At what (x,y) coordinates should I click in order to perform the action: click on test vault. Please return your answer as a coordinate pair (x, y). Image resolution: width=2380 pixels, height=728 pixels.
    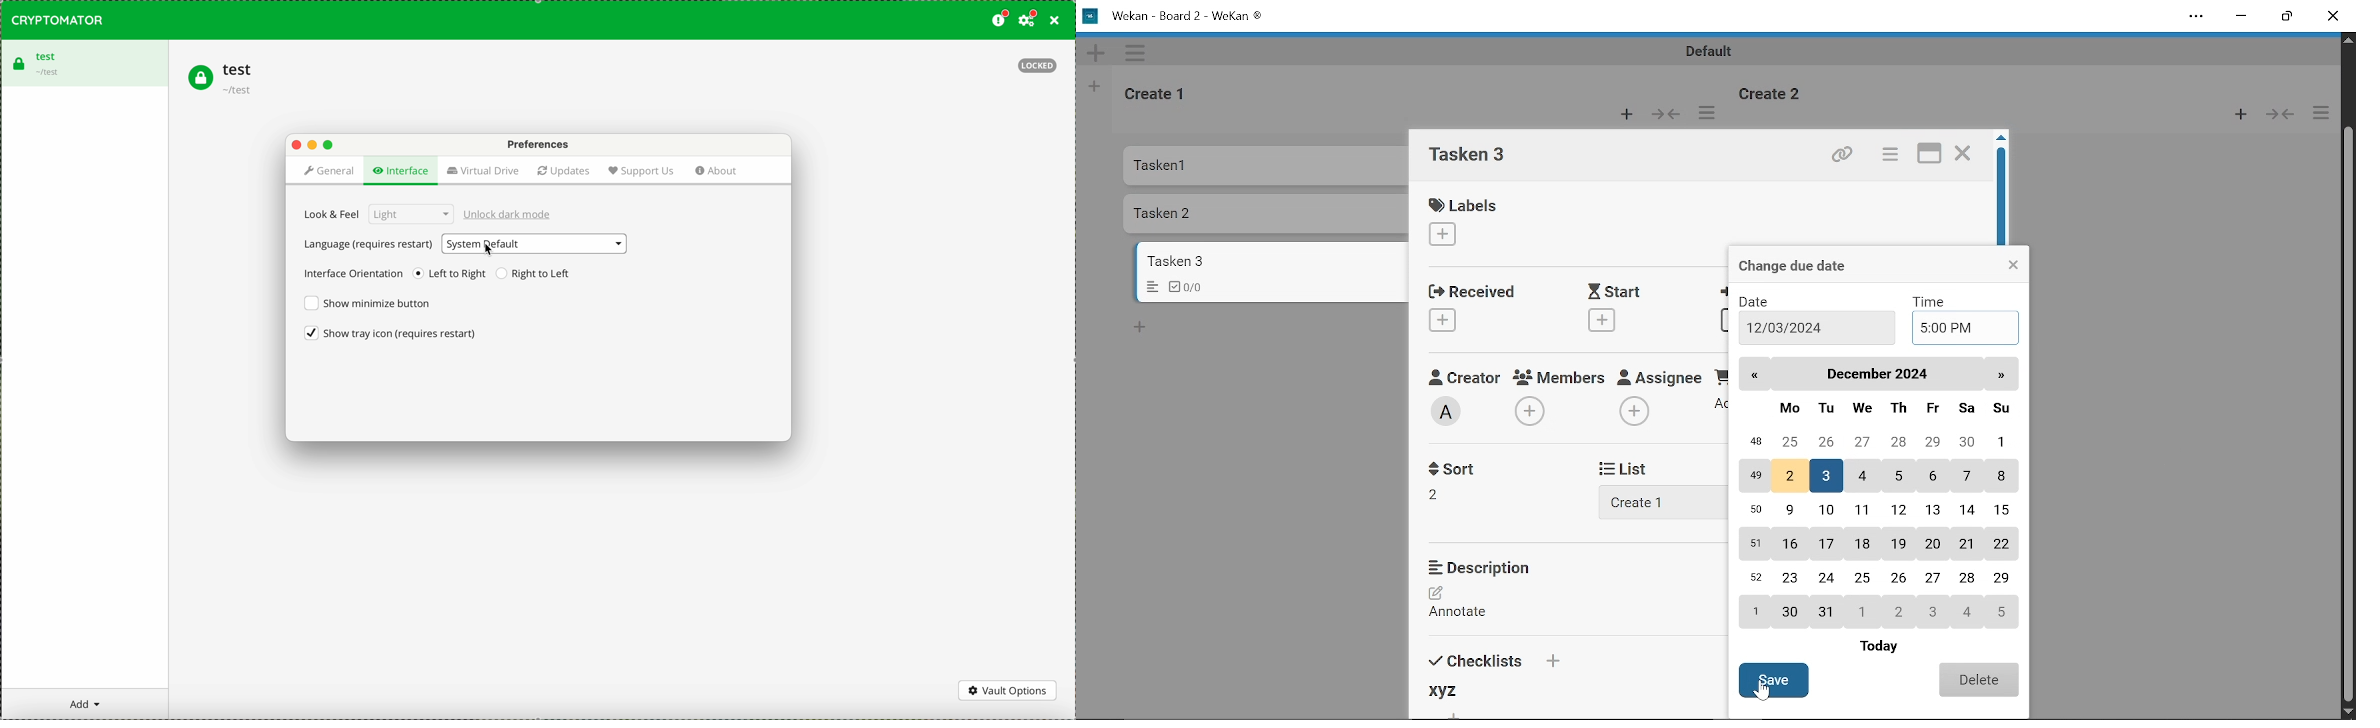
    Looking at the image, I should click on (83, 62).